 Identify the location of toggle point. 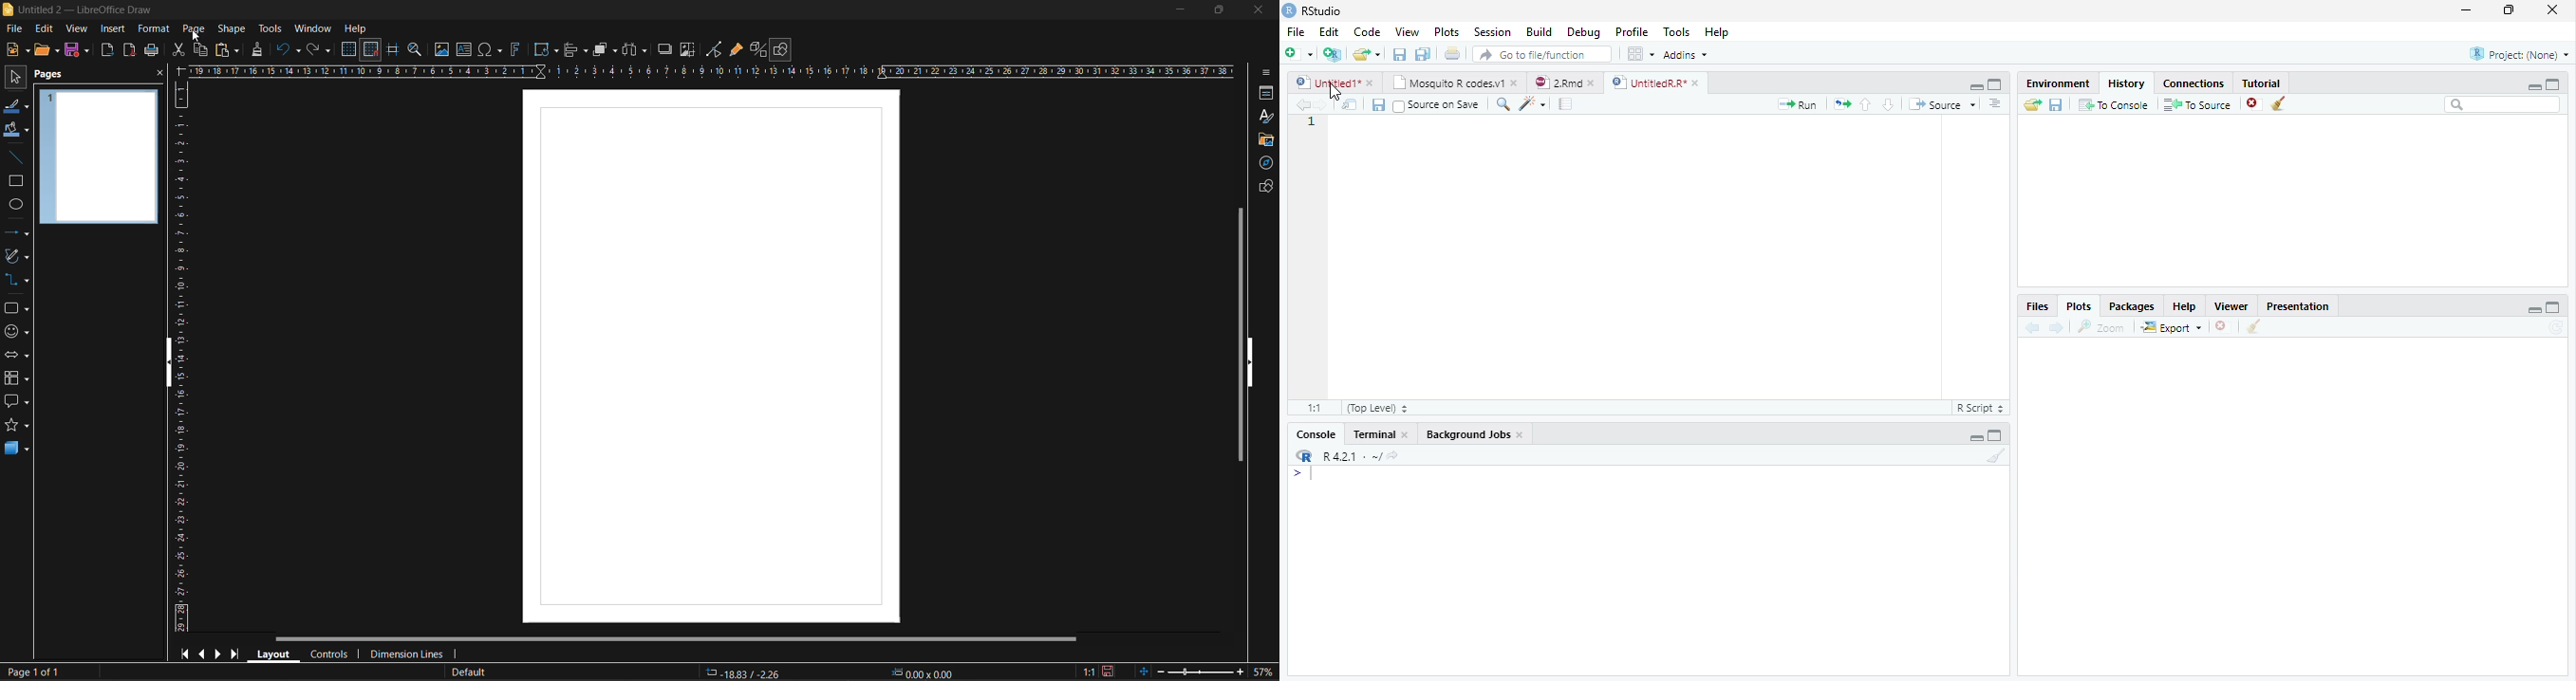
(716, 51).